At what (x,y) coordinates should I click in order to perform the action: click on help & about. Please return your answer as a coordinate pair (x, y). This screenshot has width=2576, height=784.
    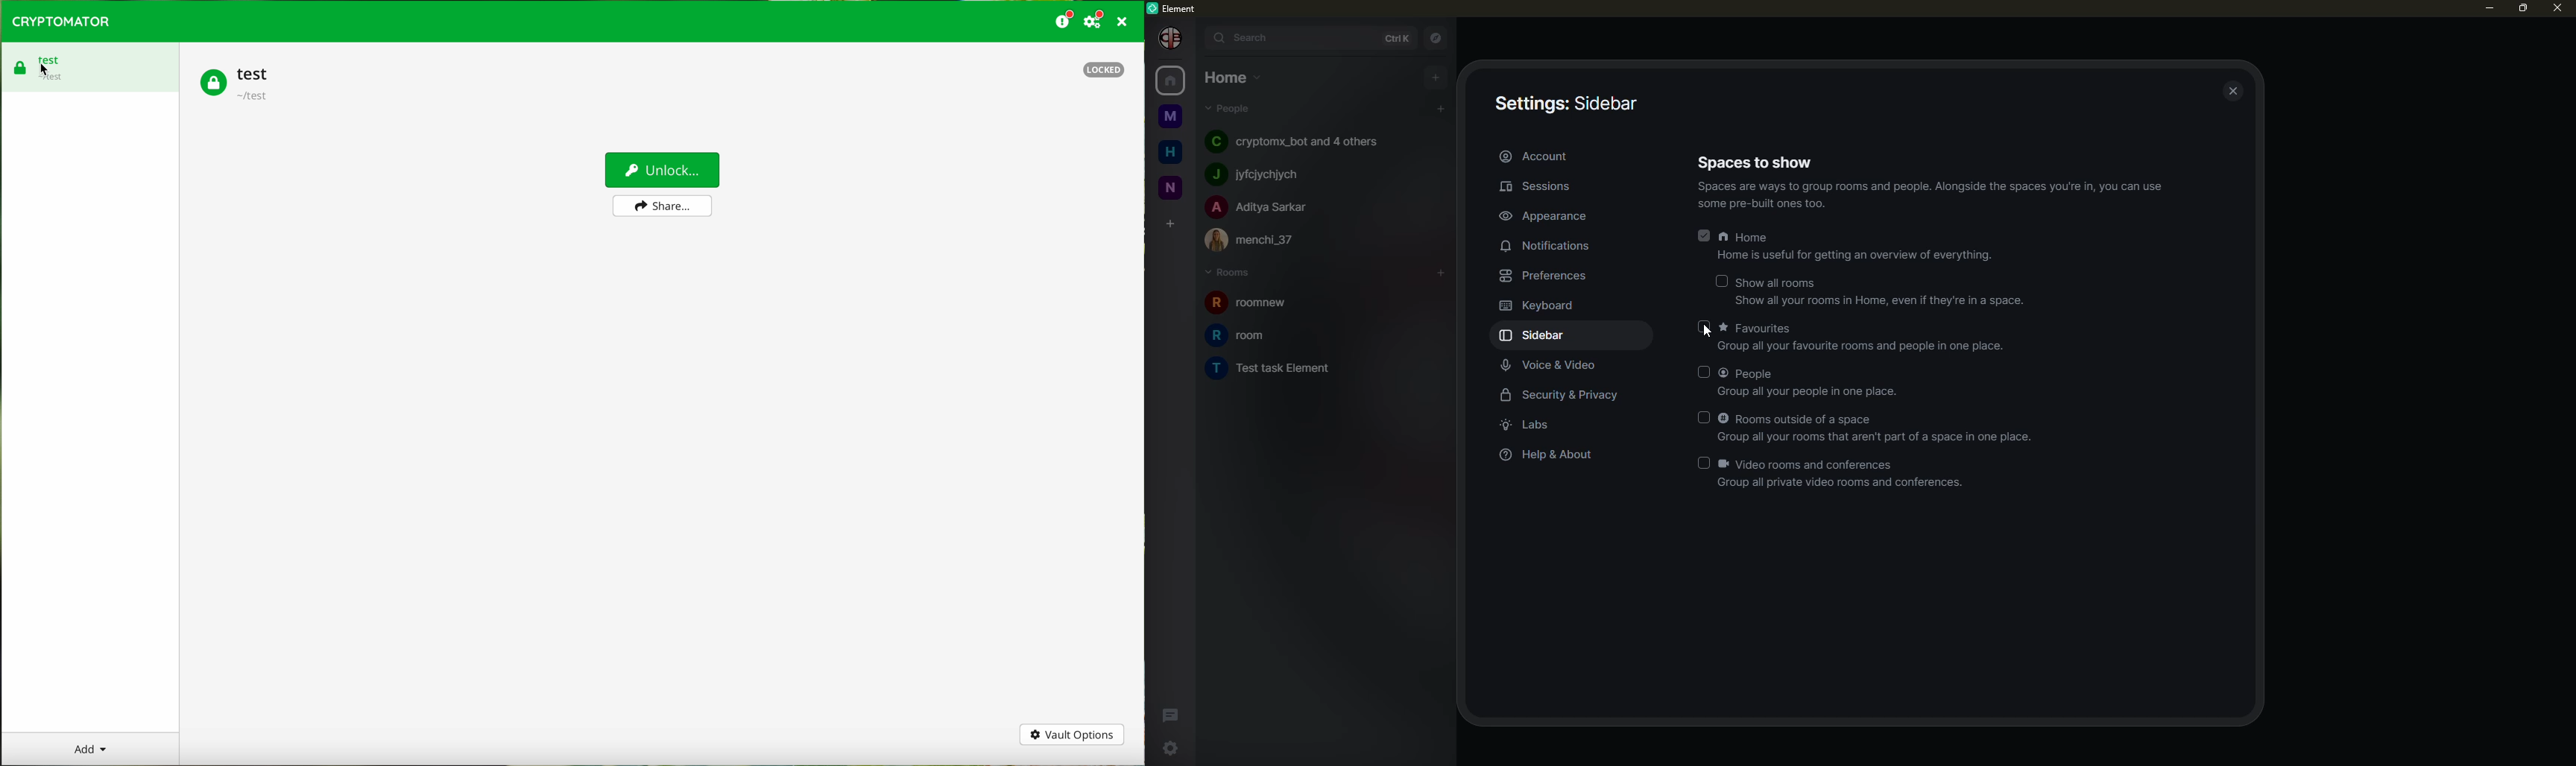
    Looking at the image, I should click on (1555, 458).